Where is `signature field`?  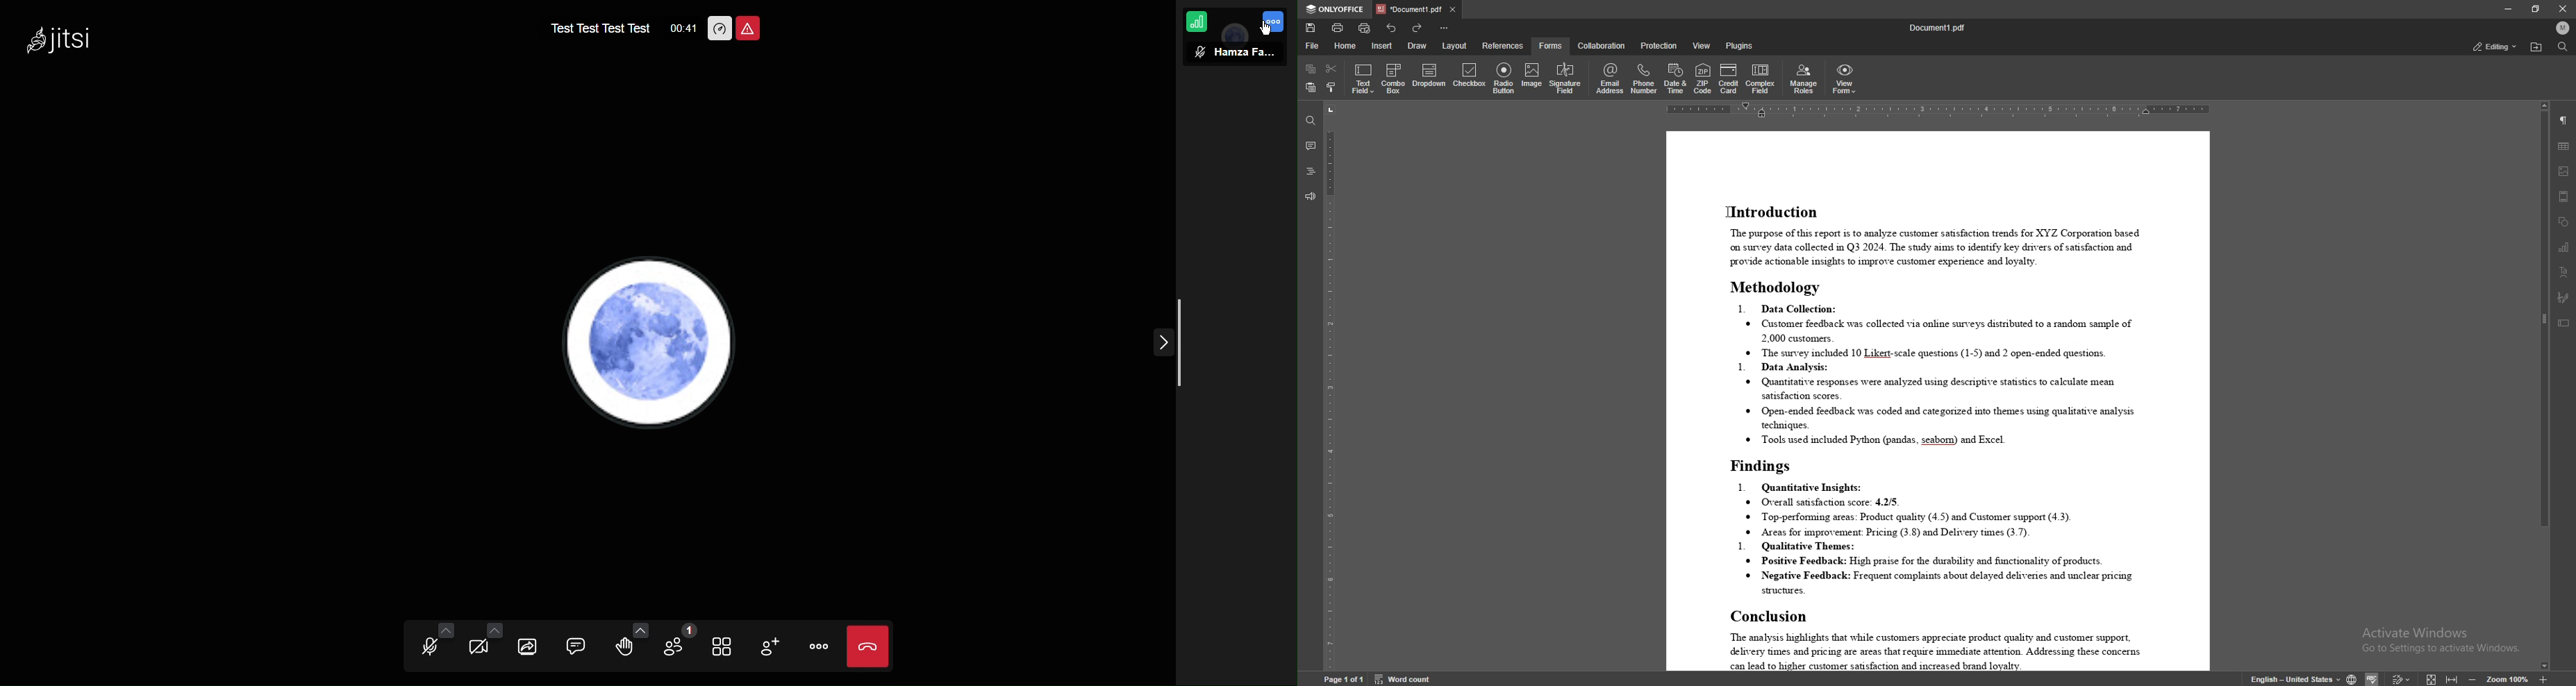 signature field is located at coordinates (1566, 80).